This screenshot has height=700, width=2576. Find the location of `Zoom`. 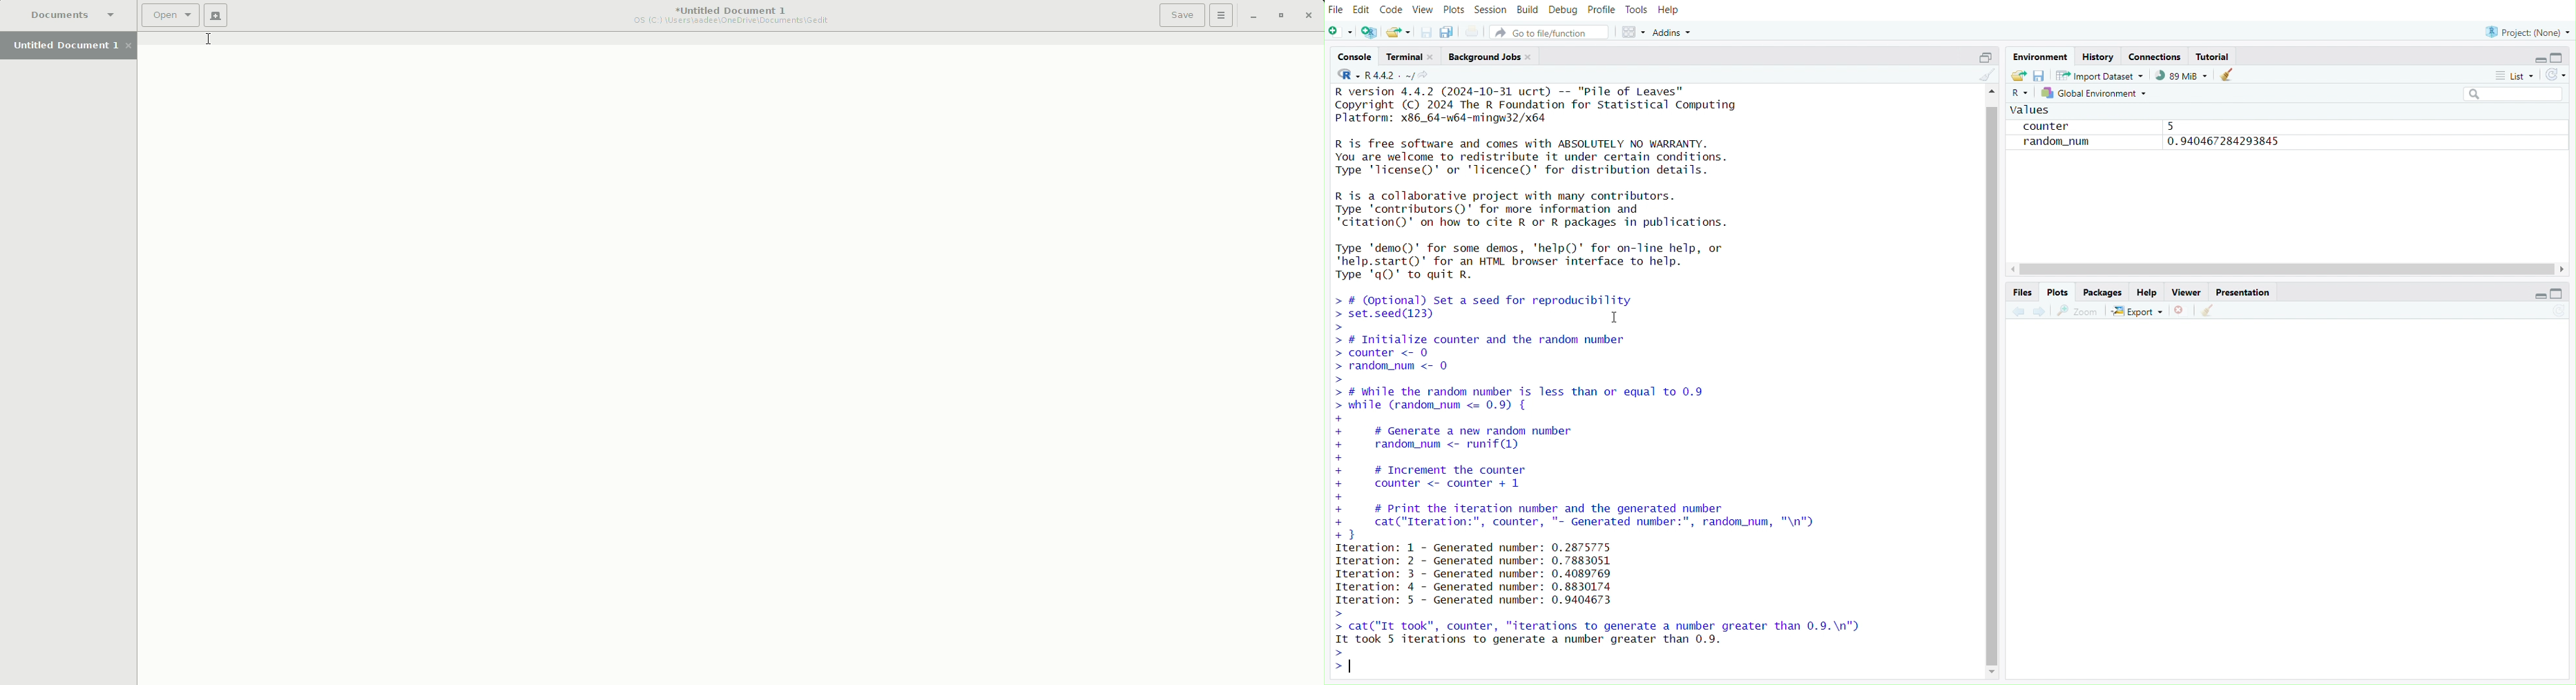

Zoom is located at coordinates (2081, 310).